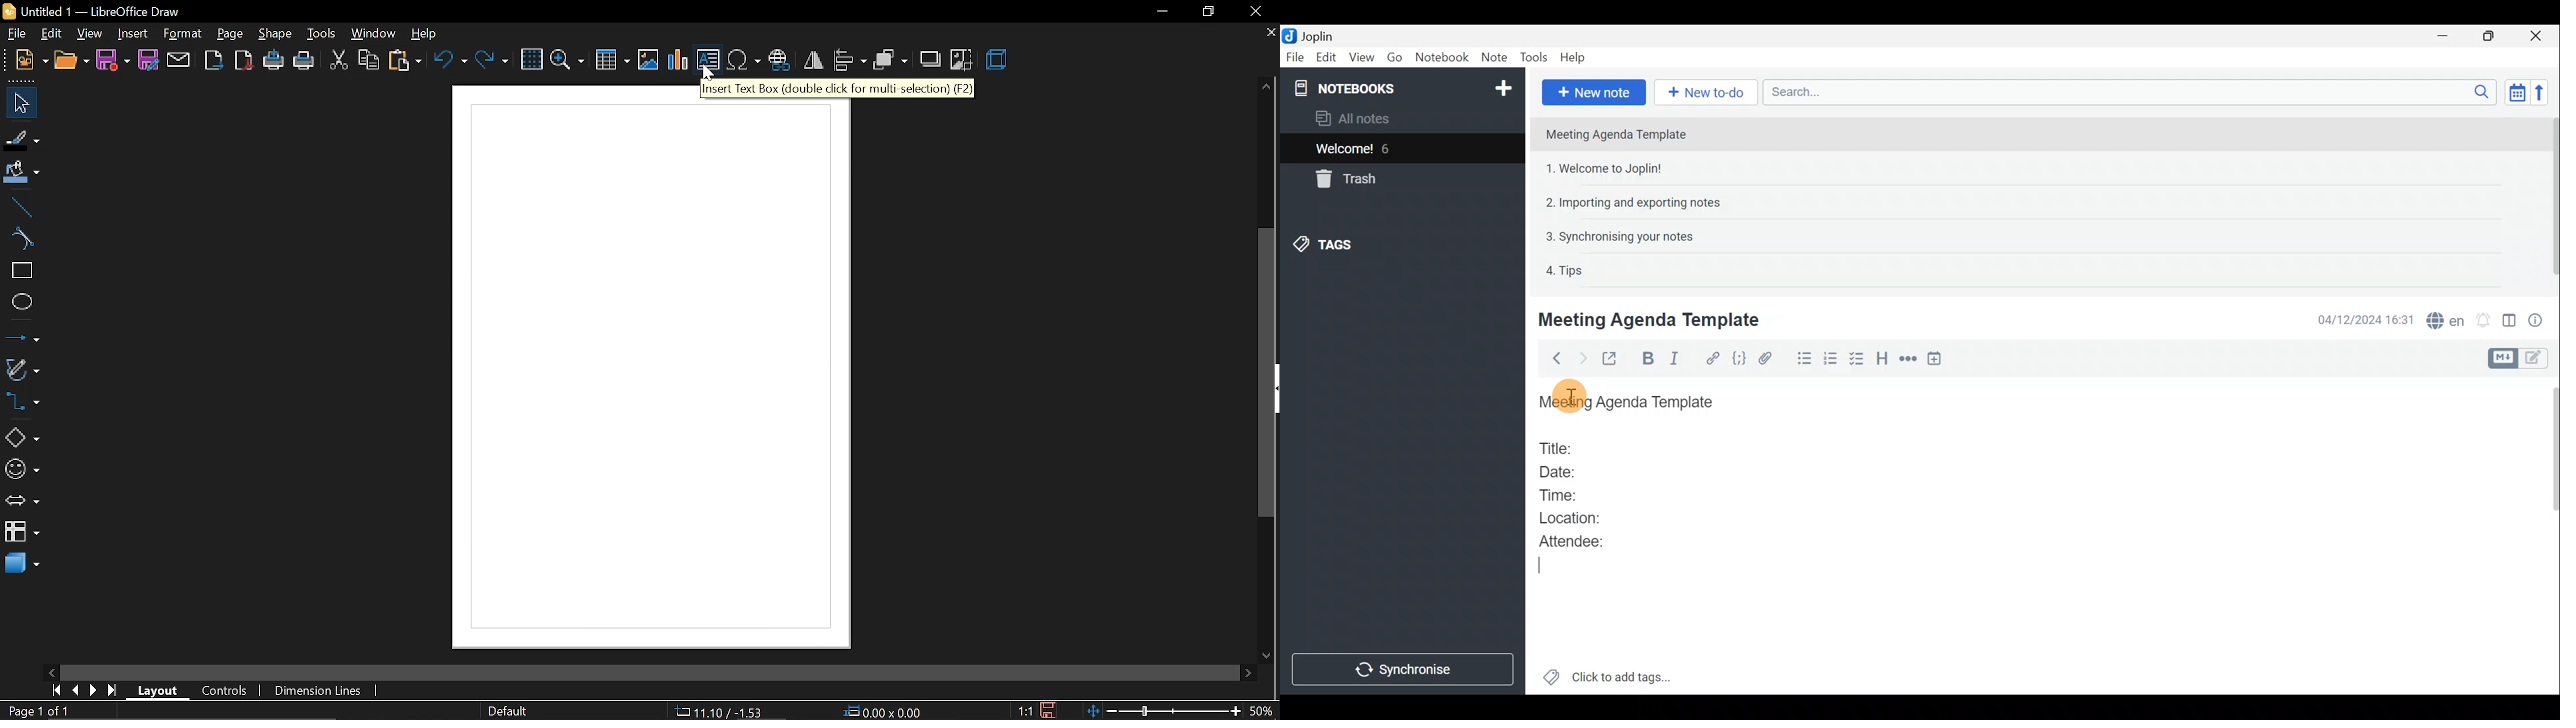 This screenshot has height=728, width=2576. I want to click on fill color, so click(20, 174).